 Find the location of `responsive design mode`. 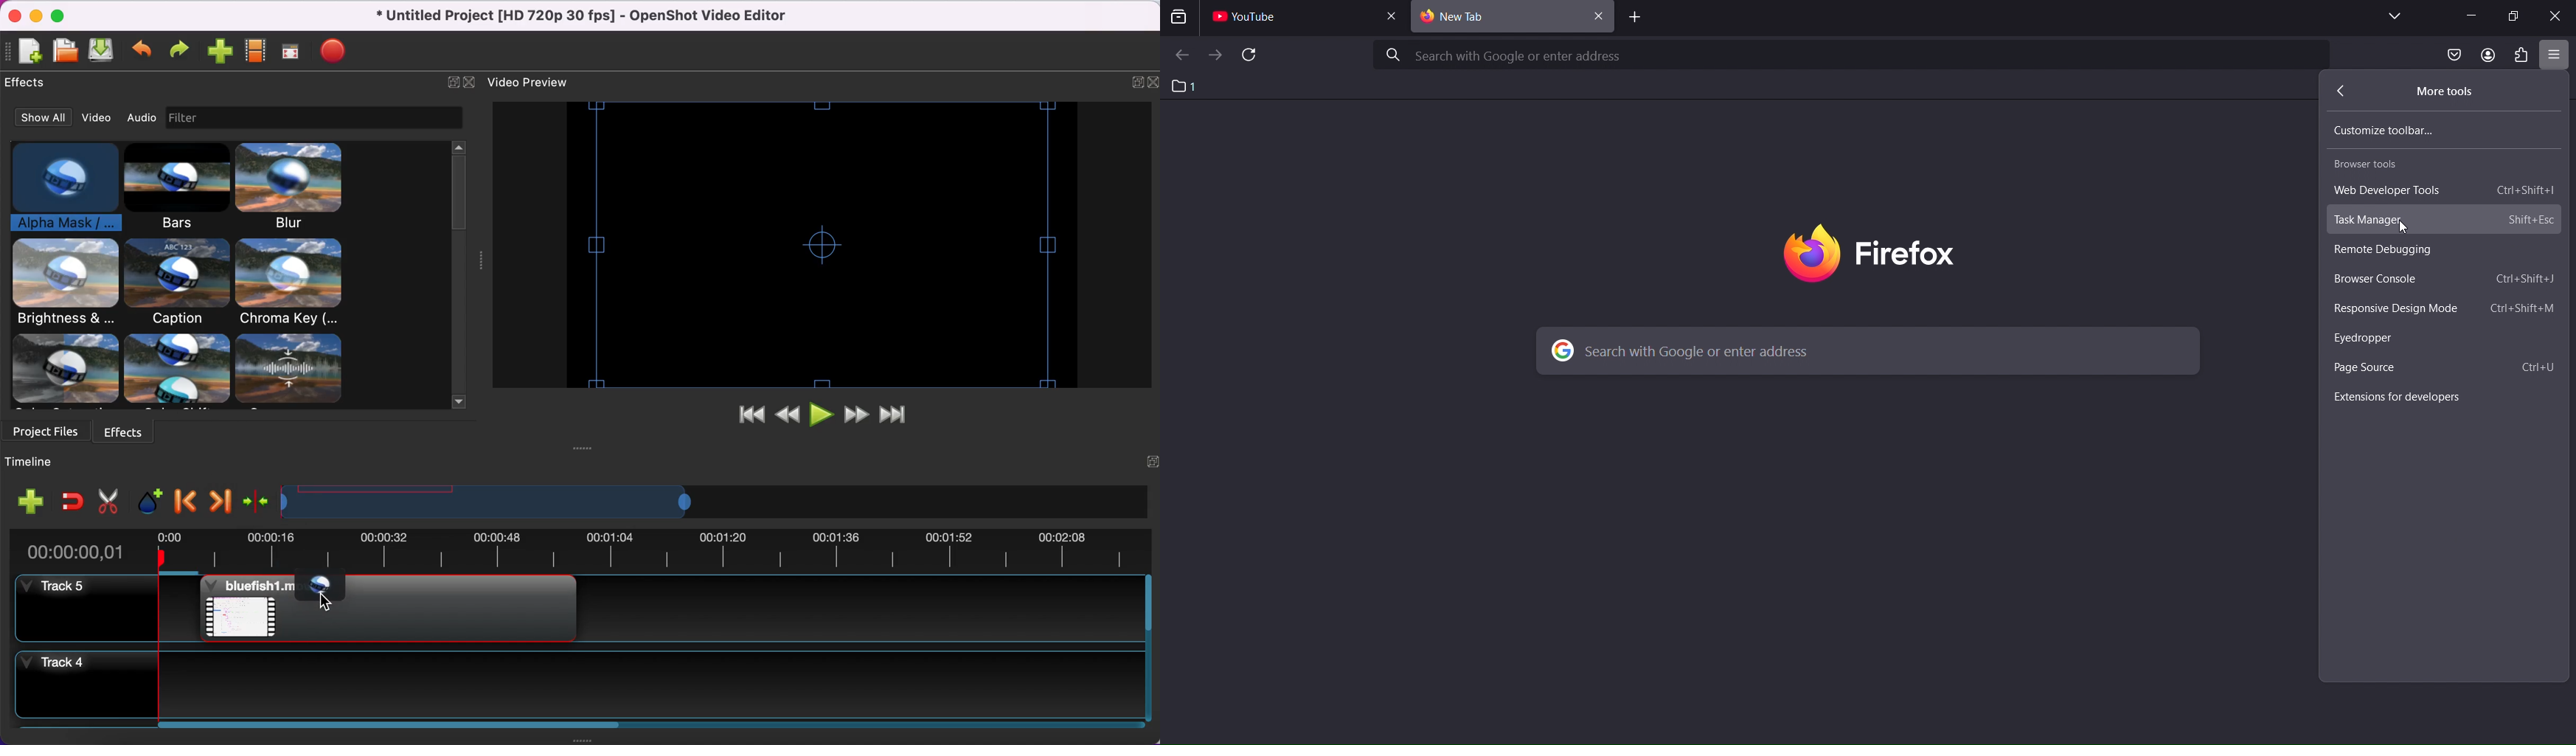

responsive design mode is located at coordinates (2402, 308).